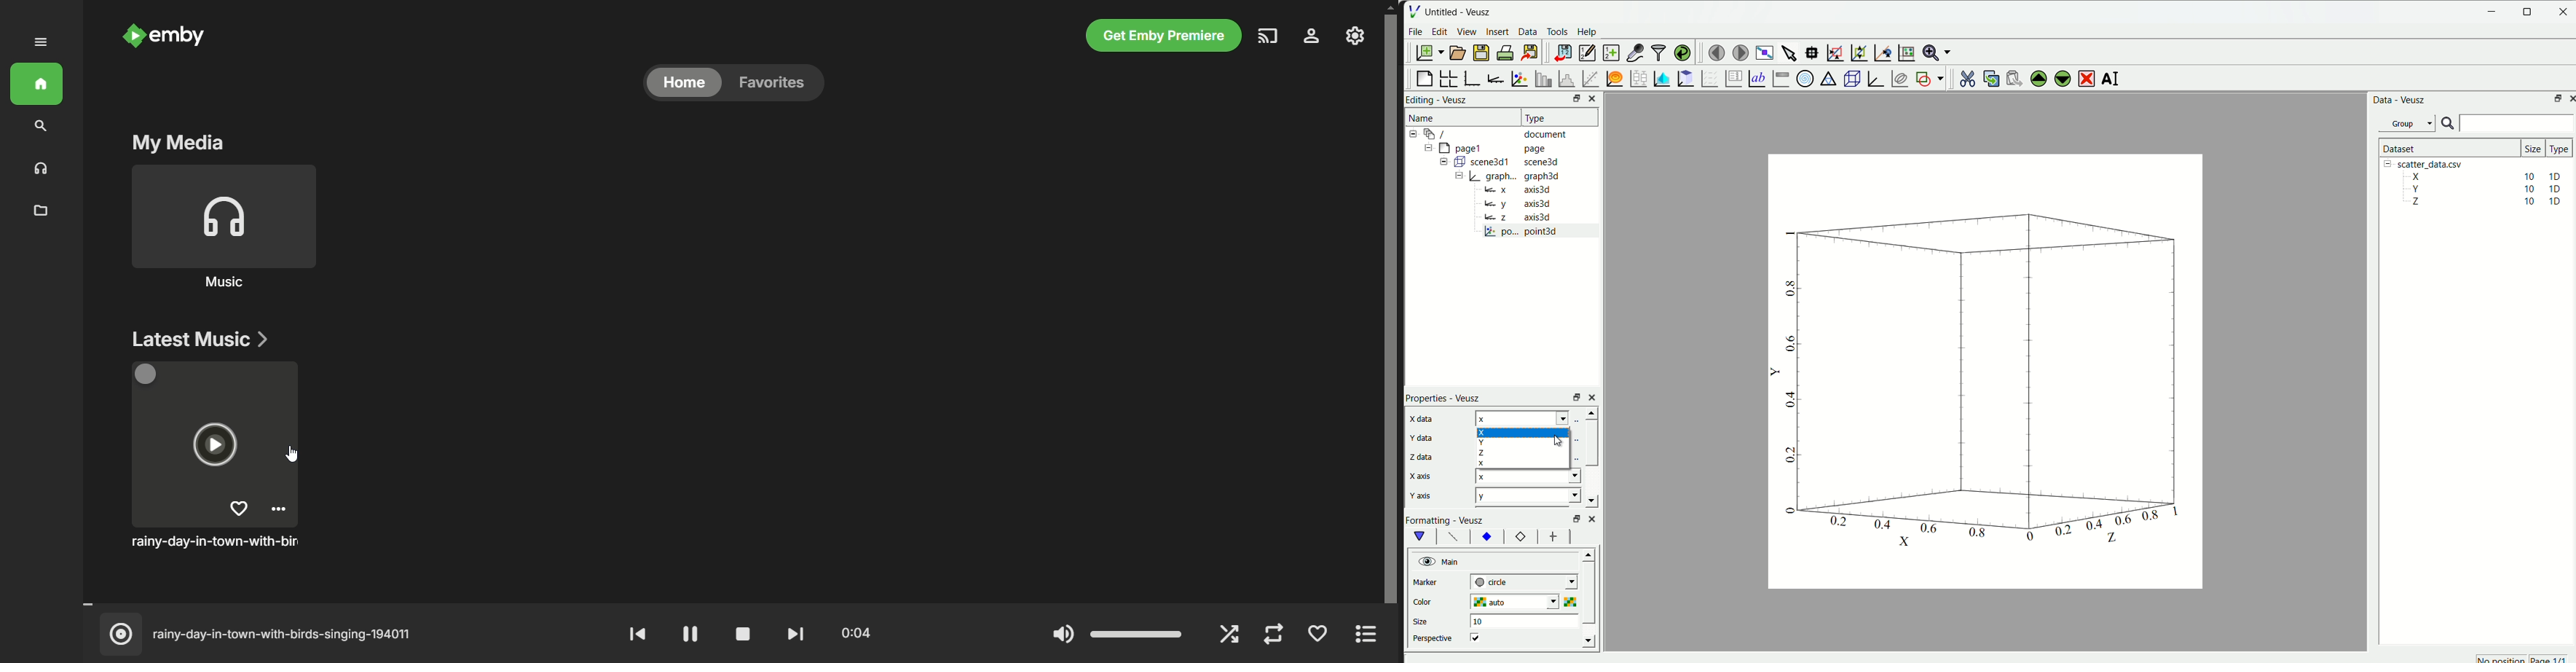 This screenshot has height=672, width=2576. Describe the element at coordinates (1594, 502) in the screenshot. I see `down` at that location.